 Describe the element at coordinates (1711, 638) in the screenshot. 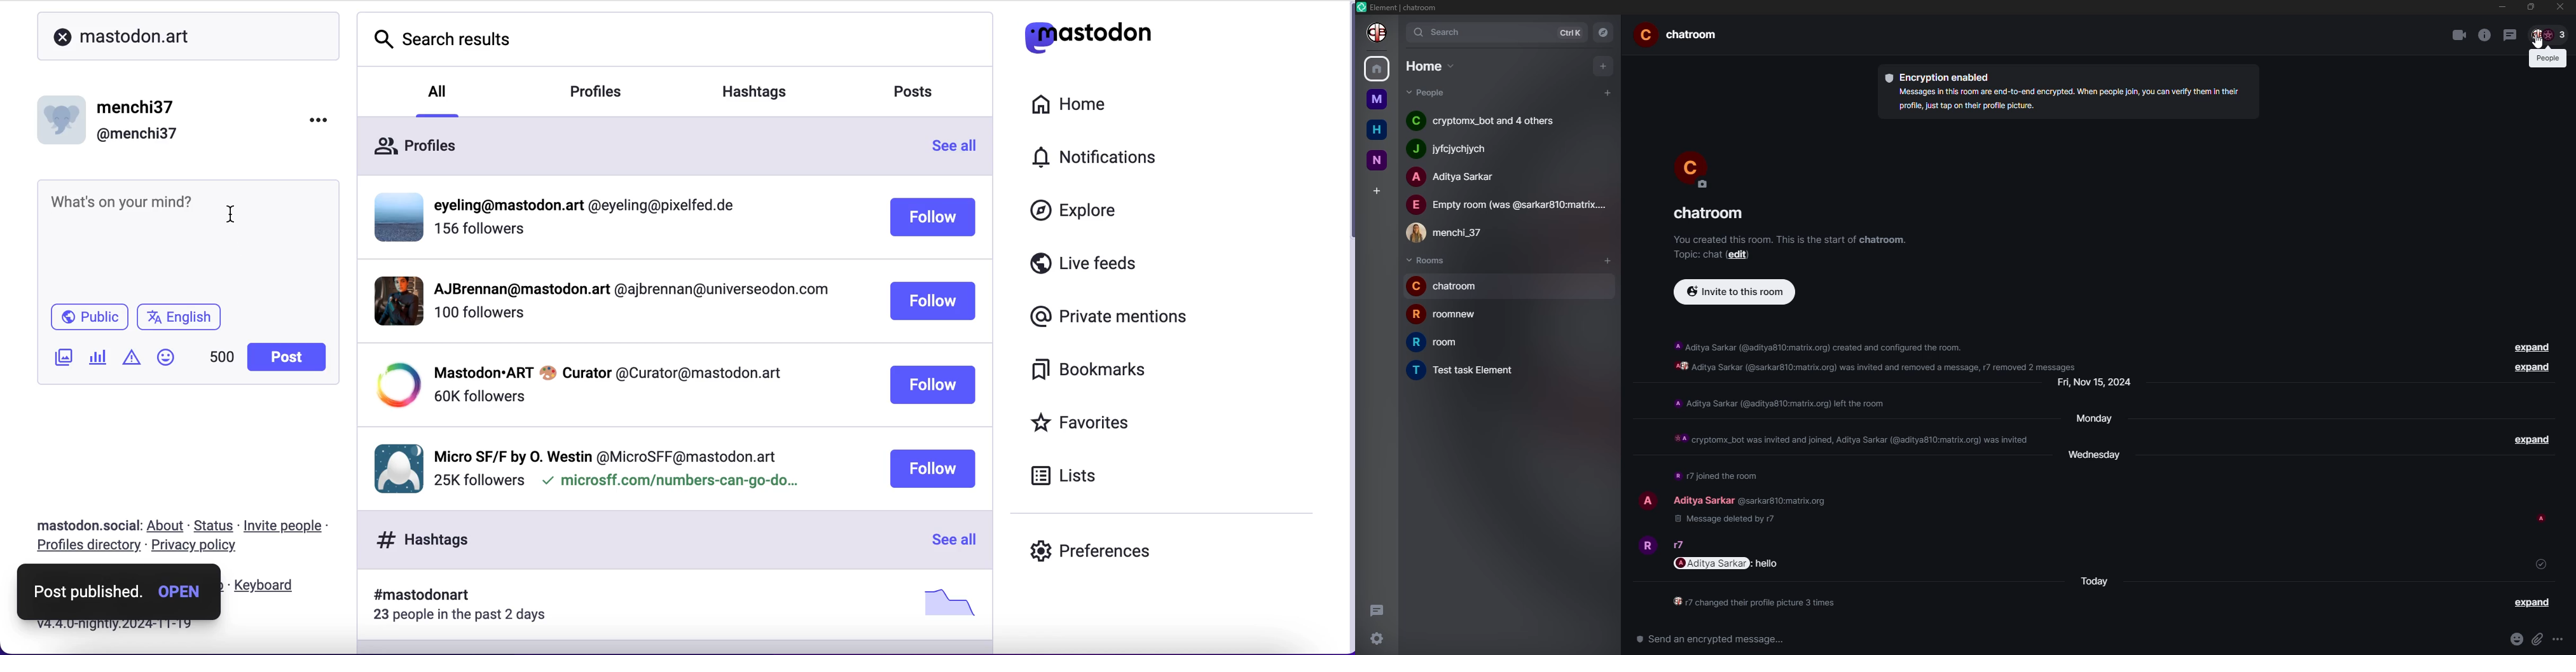

I see ` Send an encrypted message...` at that location.